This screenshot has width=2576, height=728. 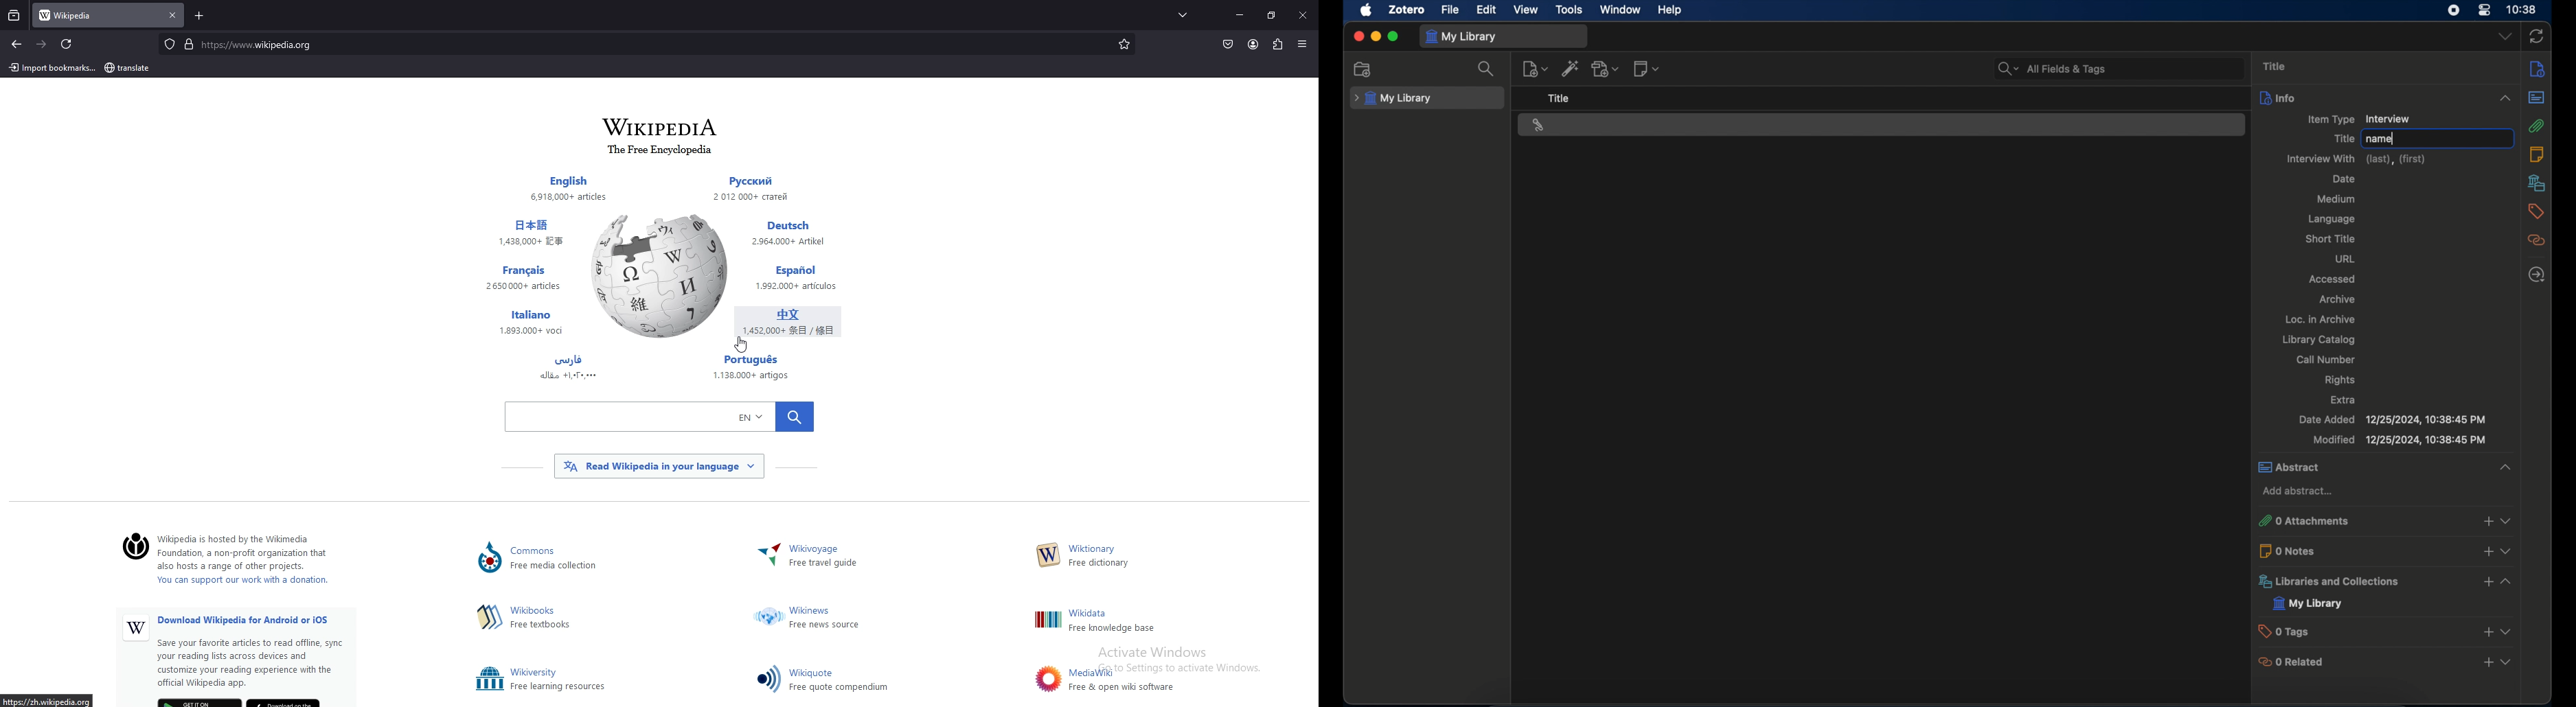 What do you see at coordinates (1526, 10) in the screenshot?
I see `view` at bounding box center [1526, 10].